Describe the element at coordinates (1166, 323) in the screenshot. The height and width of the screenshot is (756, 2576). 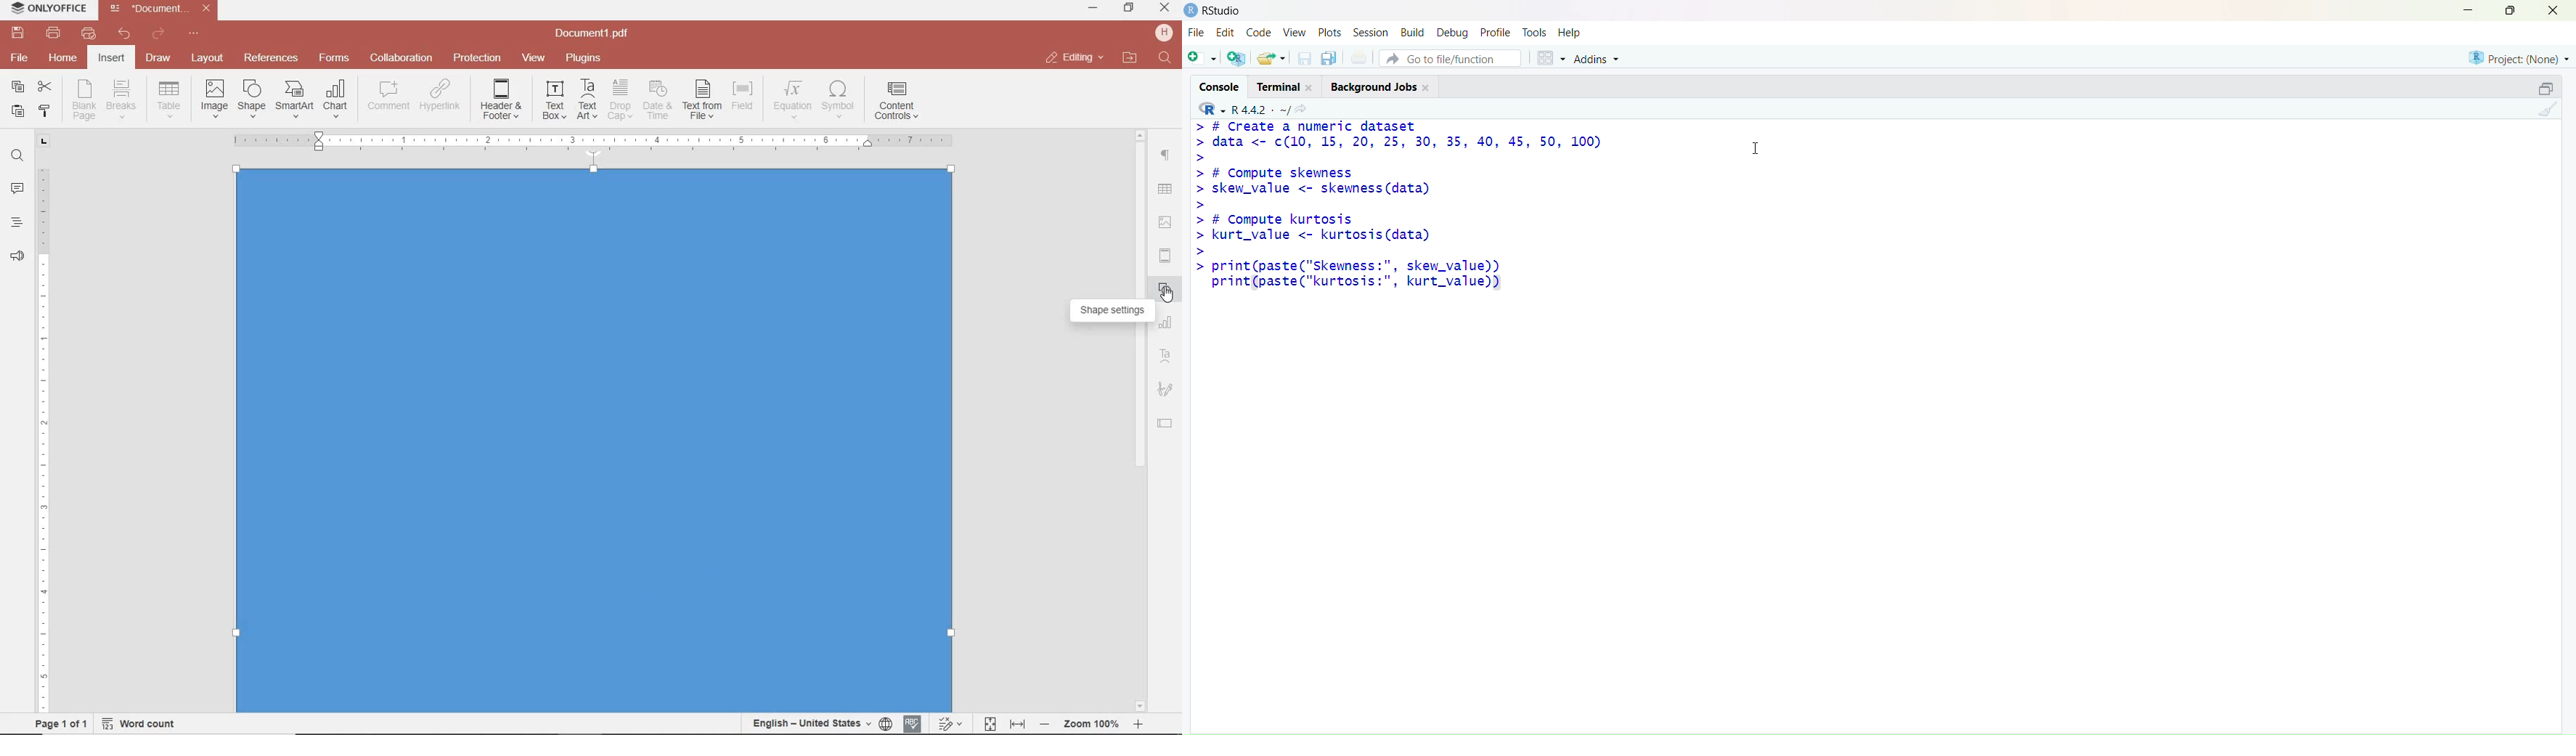
I see `CHART` at that location.